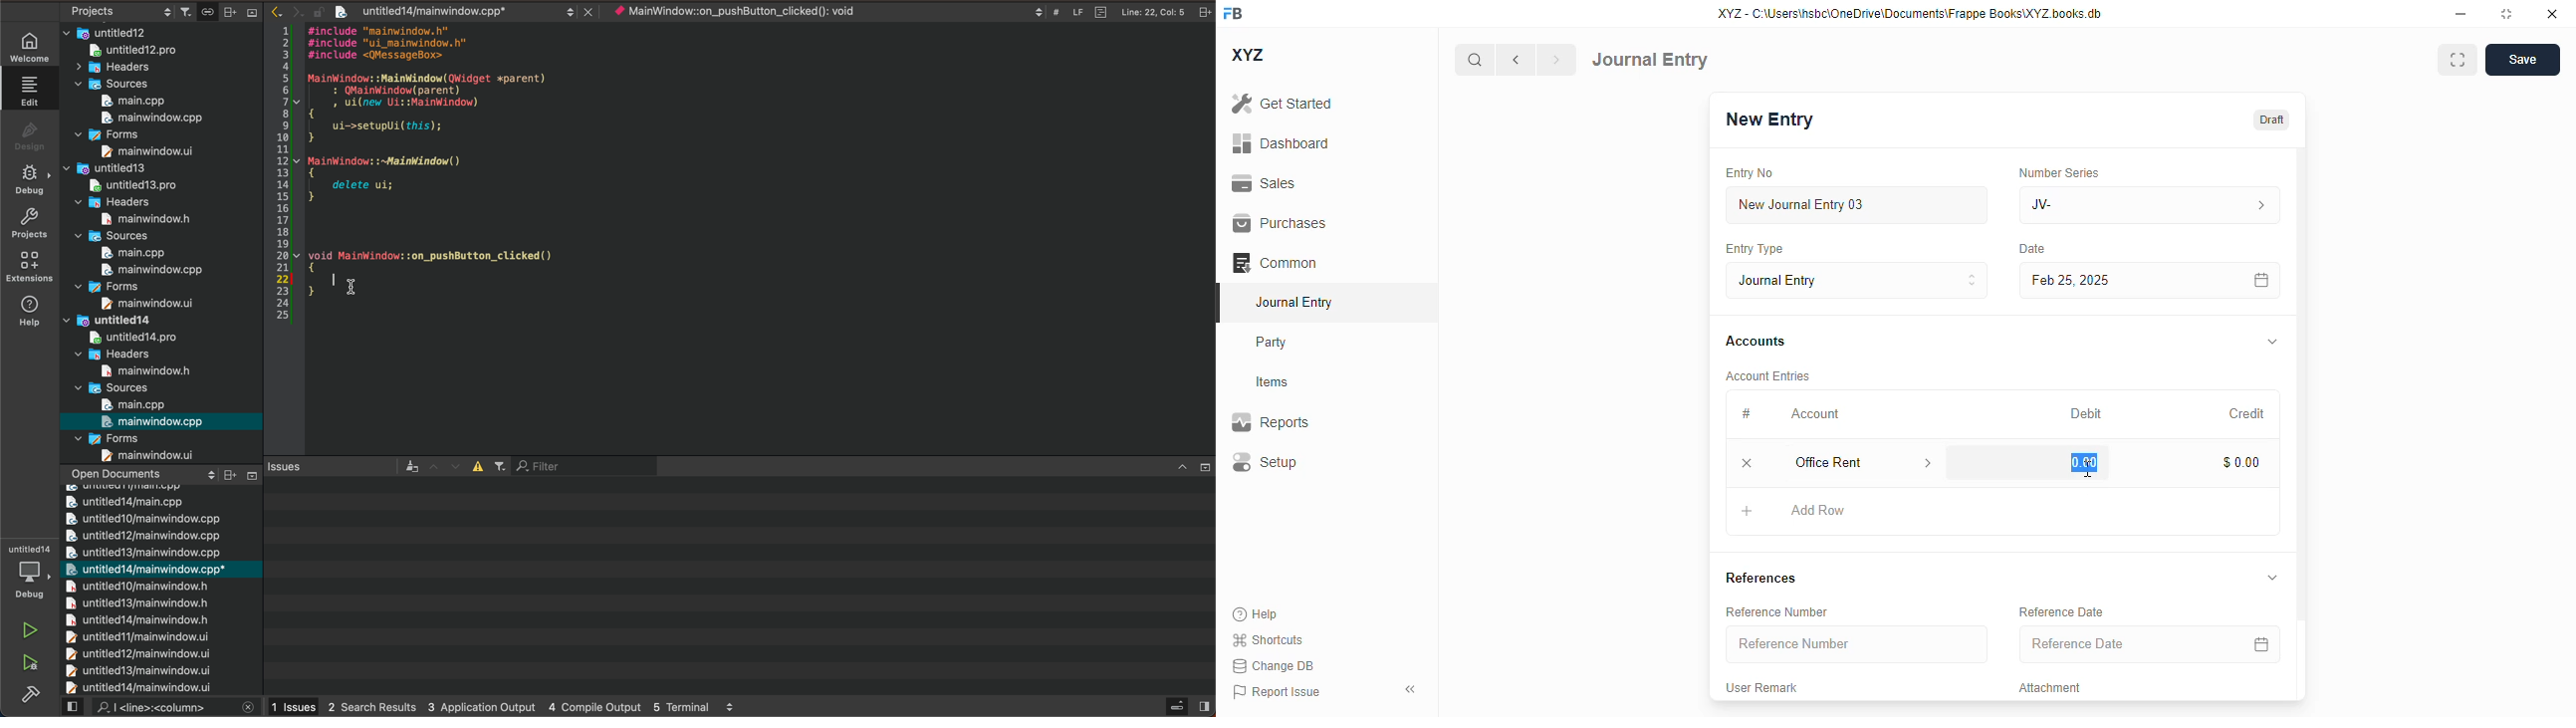 The width and height of the screenshot is (2576, 728). Describe the element at coordinates (138, 219) in the screenshot. I see `main window` at that location.